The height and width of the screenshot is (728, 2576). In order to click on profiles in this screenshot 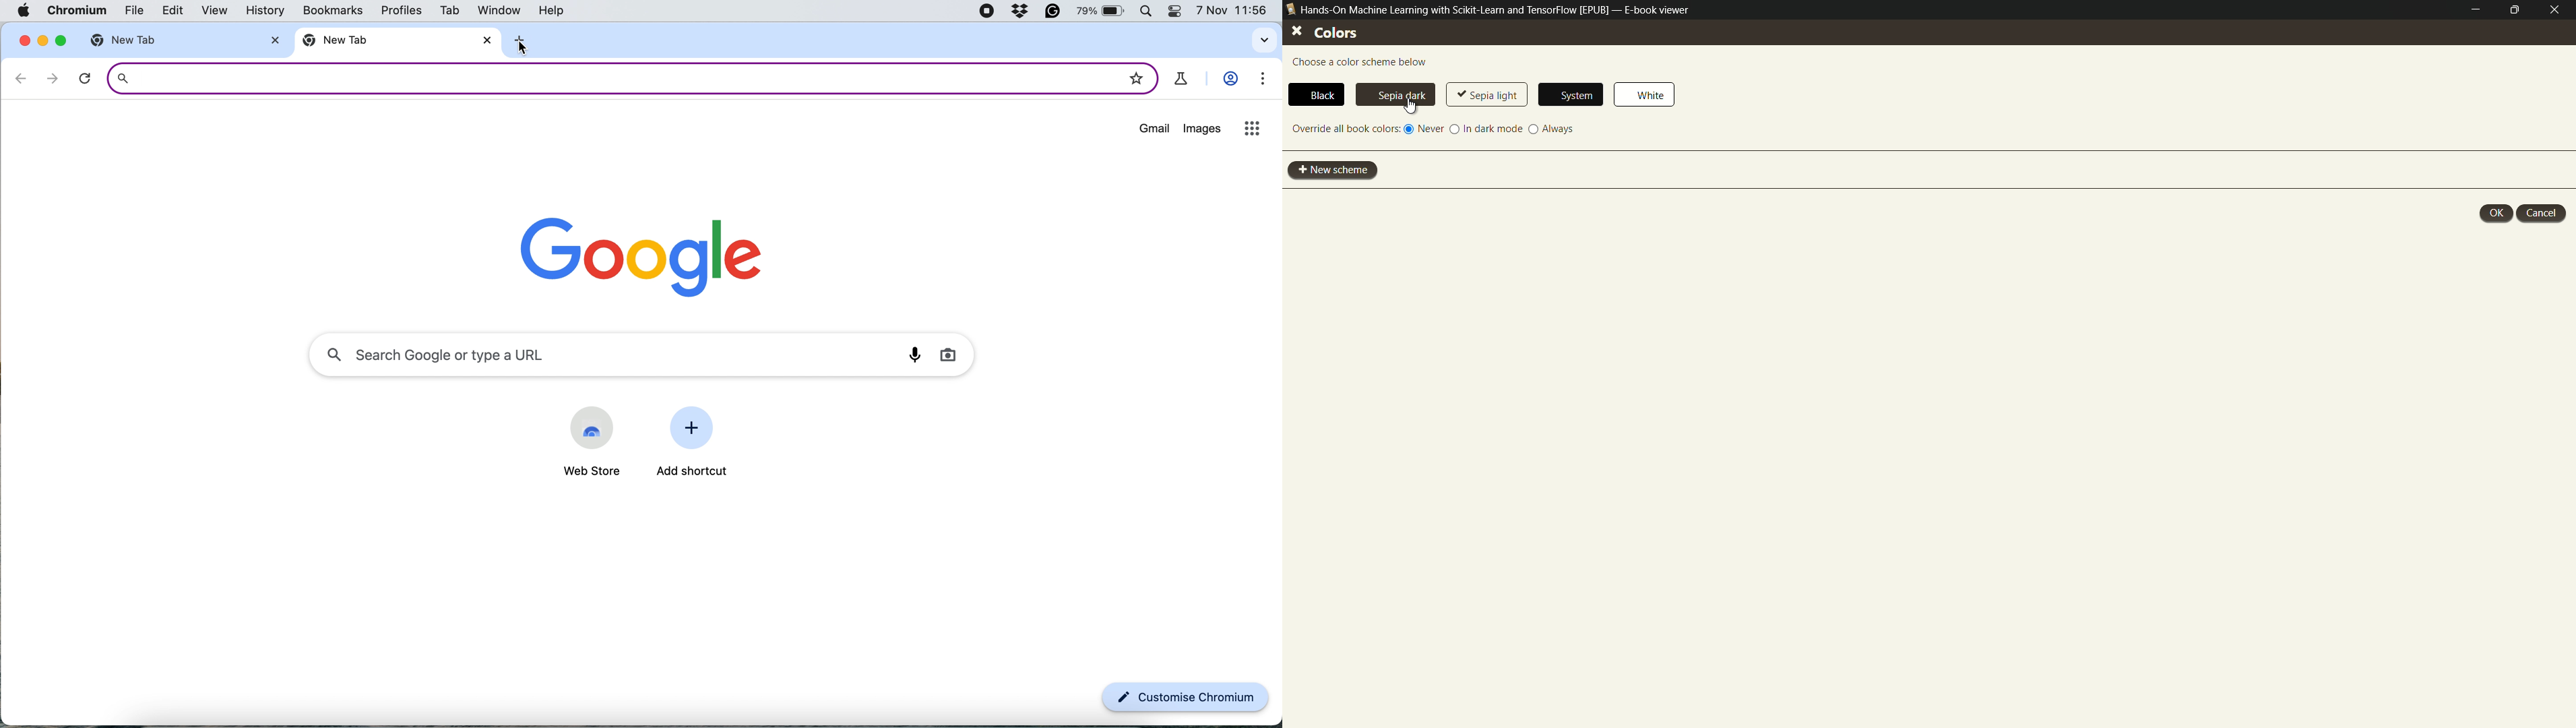, I will do `click(400, 12)`.